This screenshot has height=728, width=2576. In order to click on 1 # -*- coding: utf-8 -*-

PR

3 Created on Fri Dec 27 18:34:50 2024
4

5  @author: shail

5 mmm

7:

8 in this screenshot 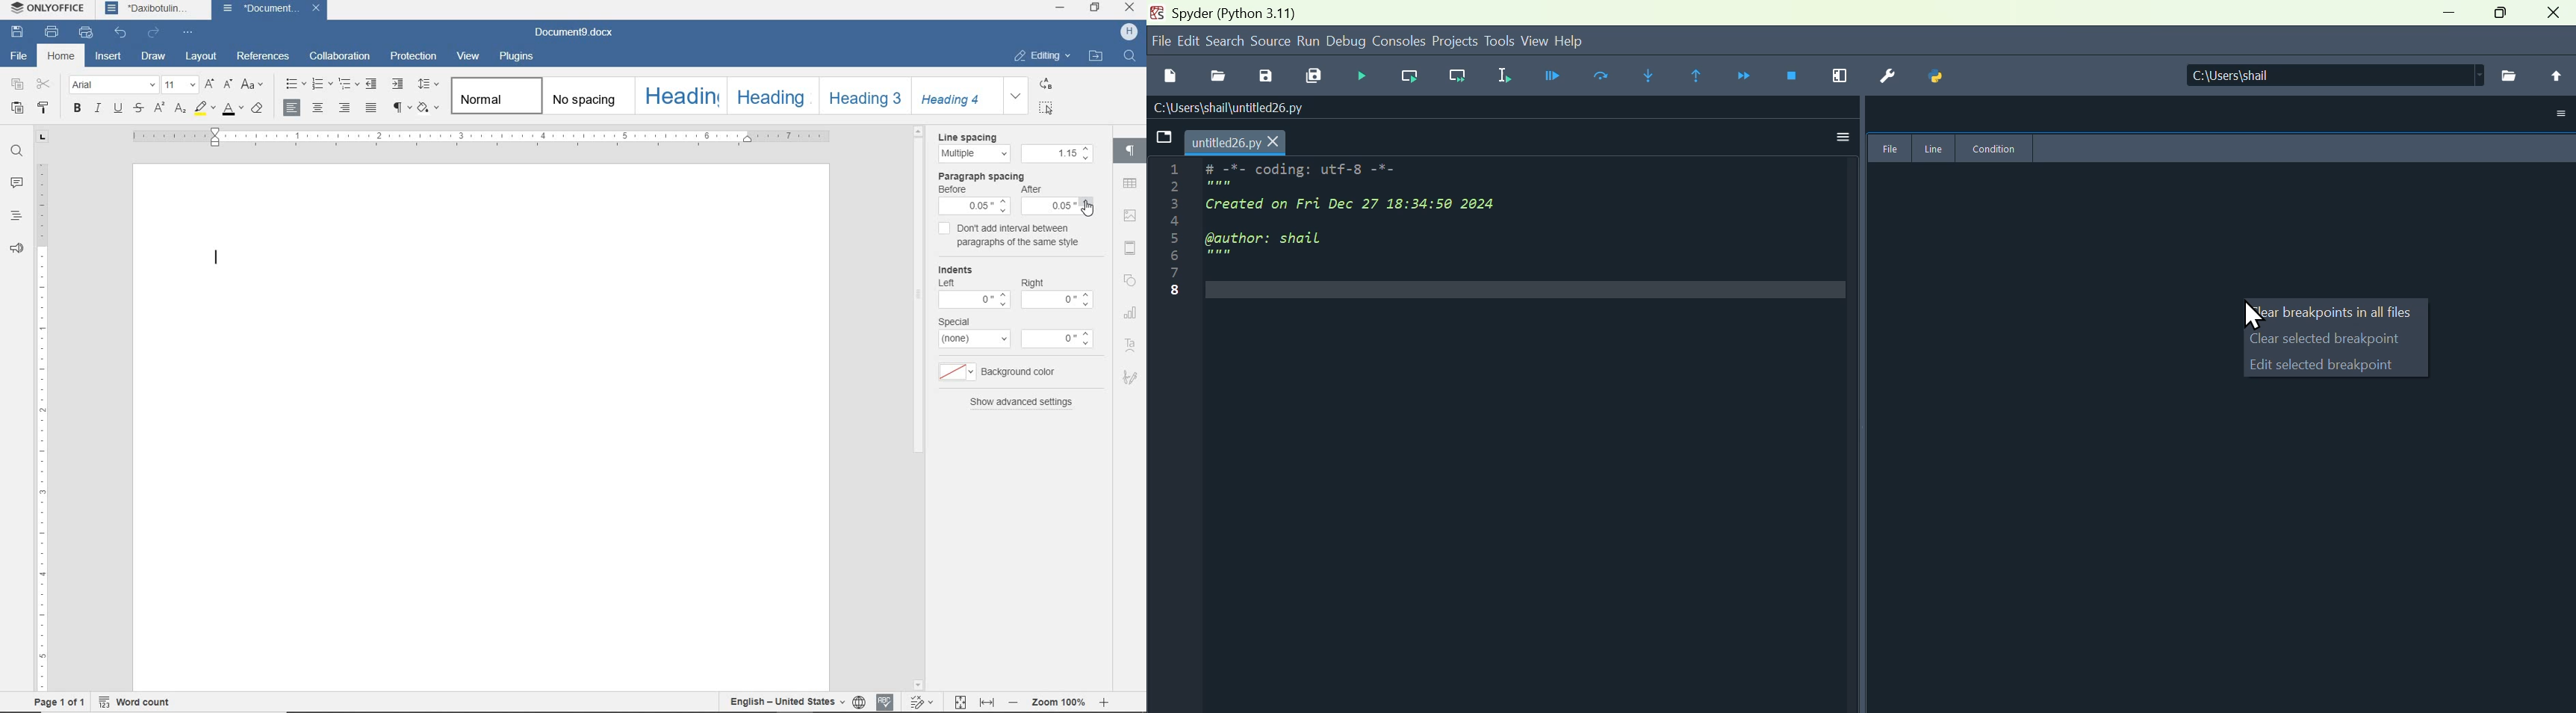, I will do `click(1362, 236)`.